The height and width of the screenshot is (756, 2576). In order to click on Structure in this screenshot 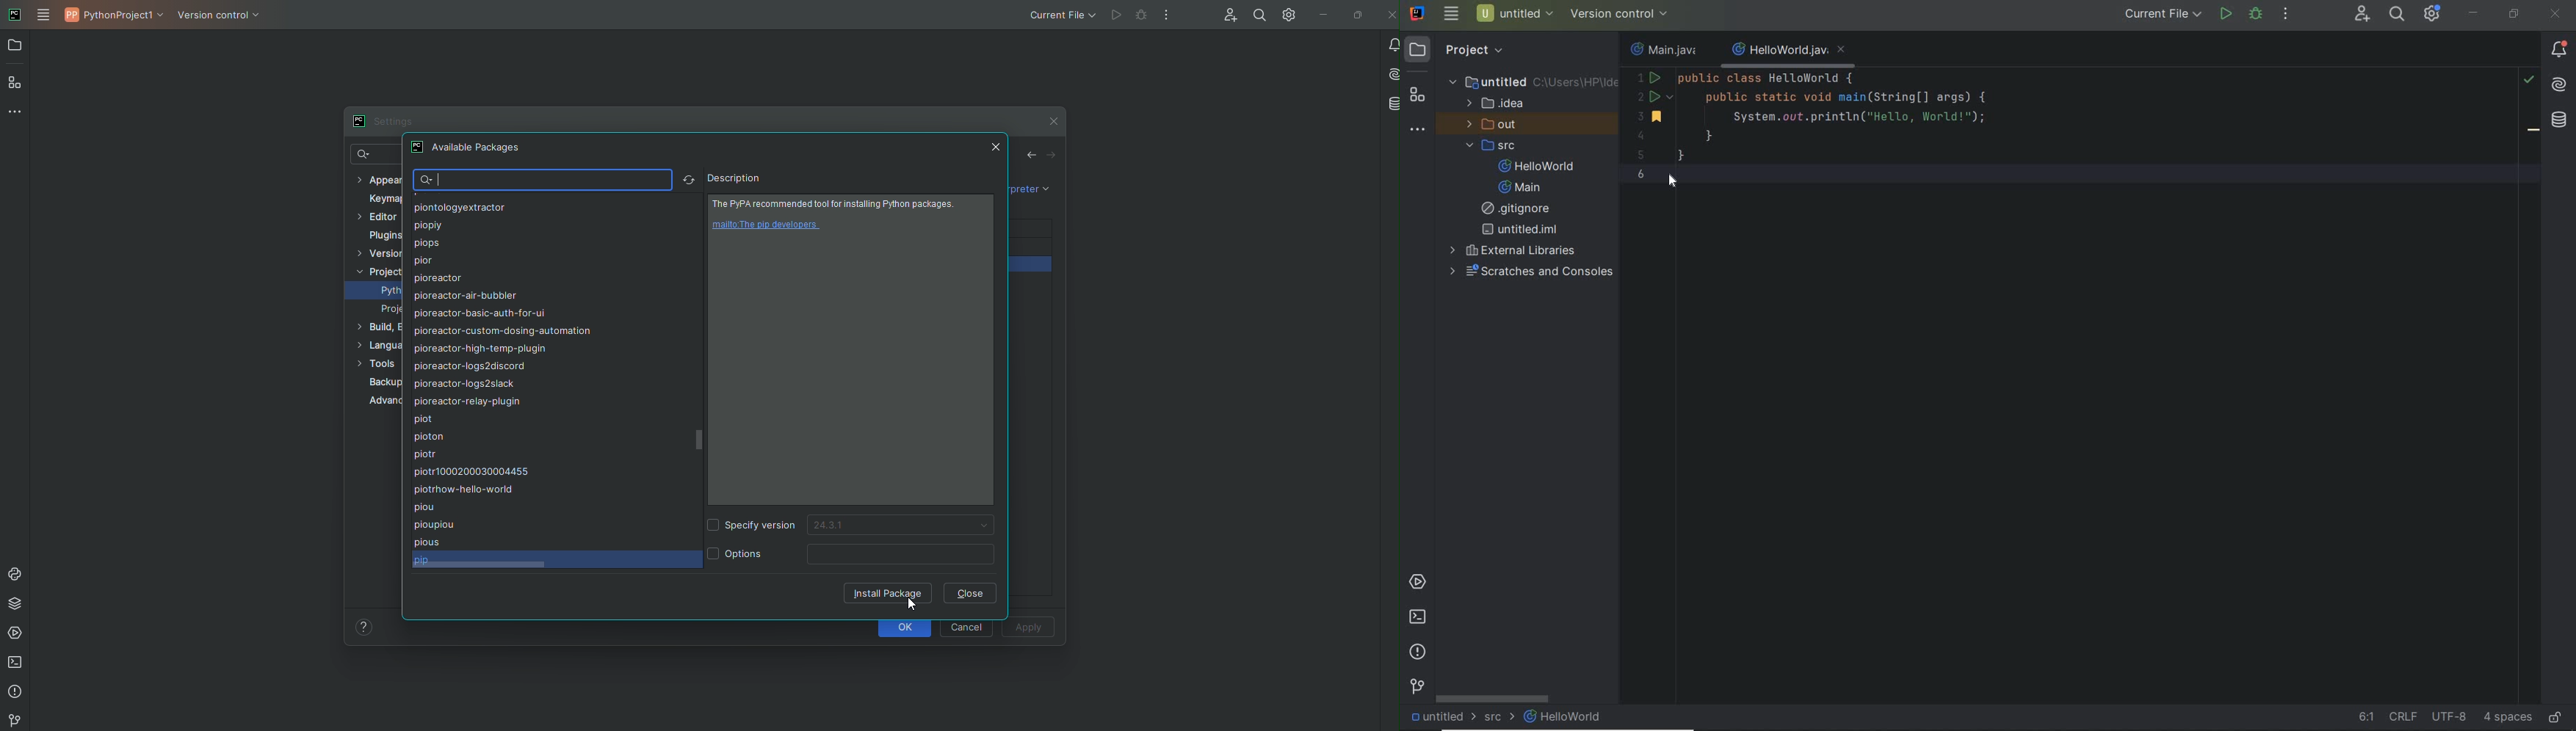, I will do `click(17, 84)`.